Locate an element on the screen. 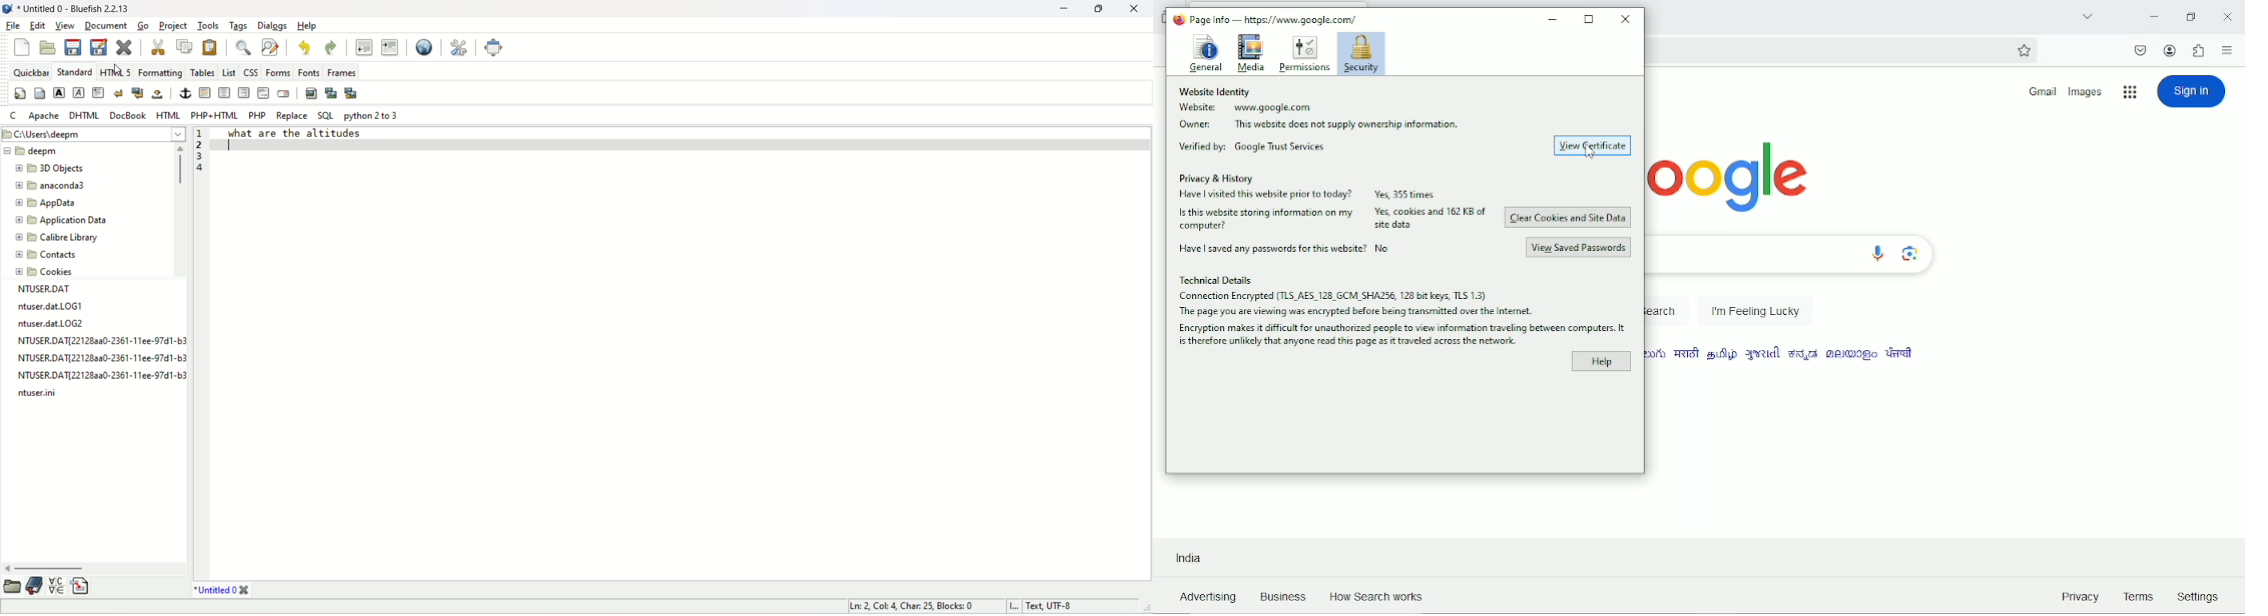 This screenshot has height=616, width=2268. title is located at coordinates (74, 8).